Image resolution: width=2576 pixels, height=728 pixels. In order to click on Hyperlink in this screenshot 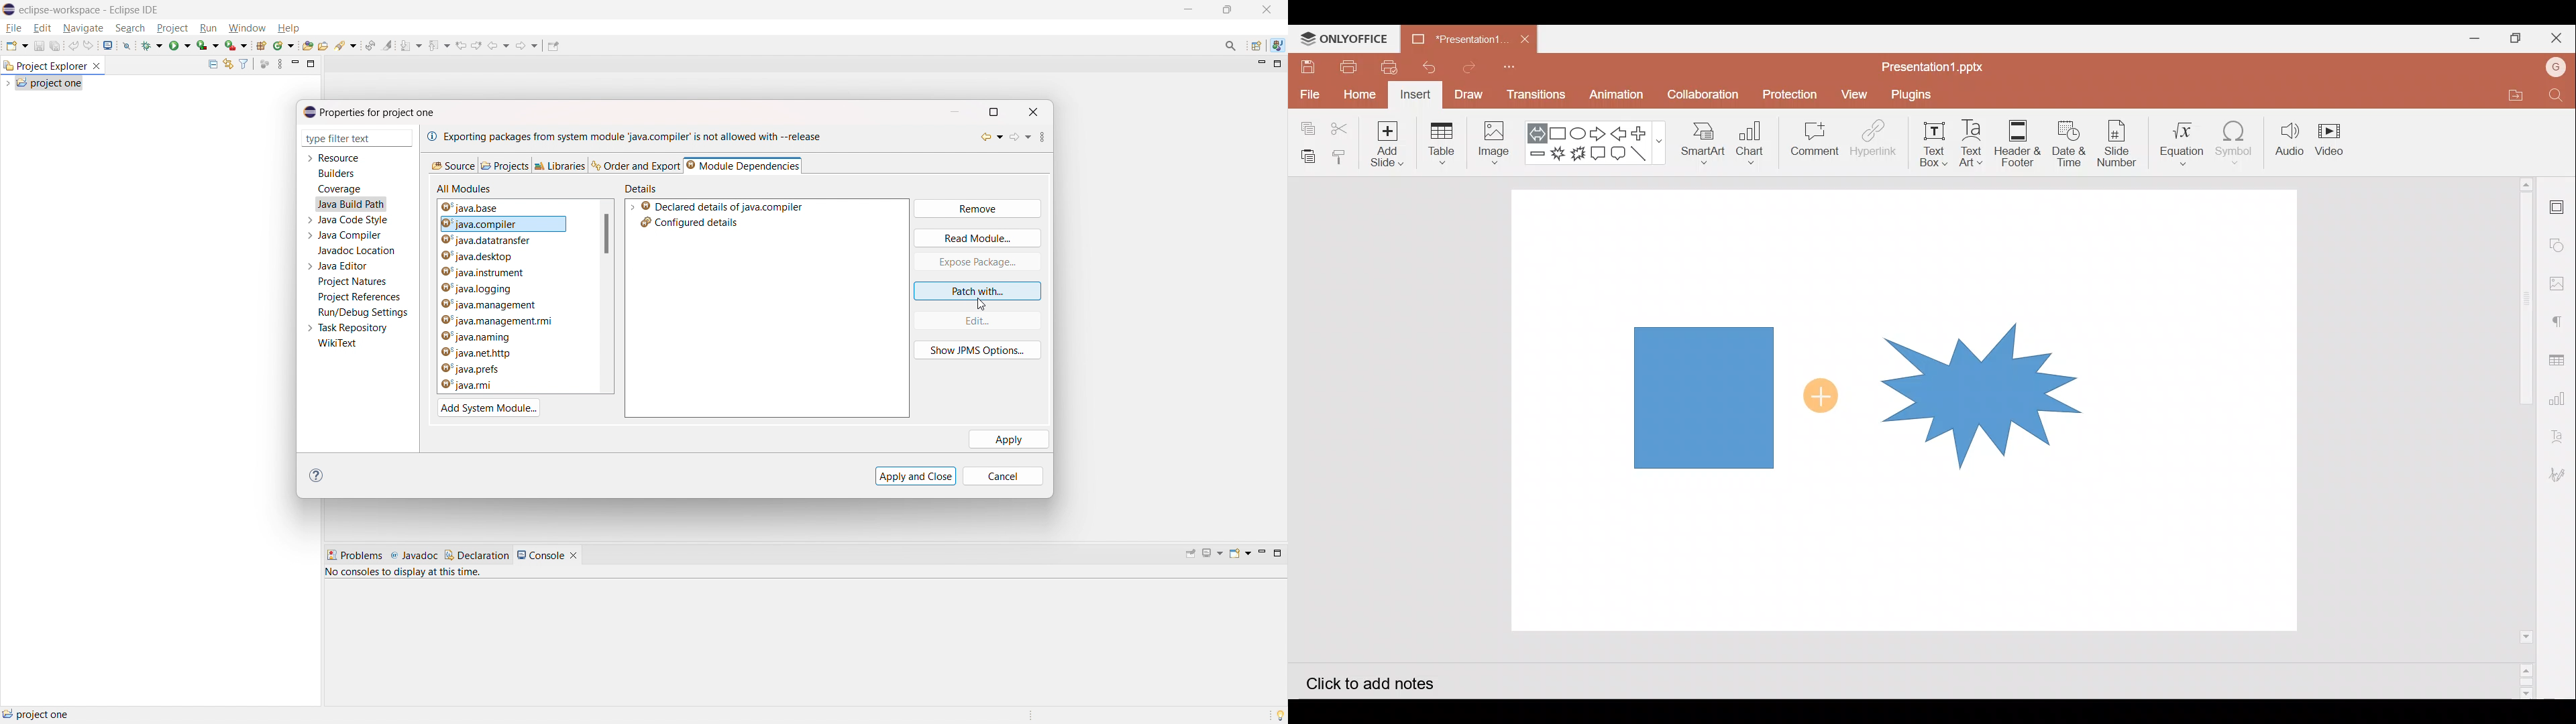, I will do `click(1877, 141)`.